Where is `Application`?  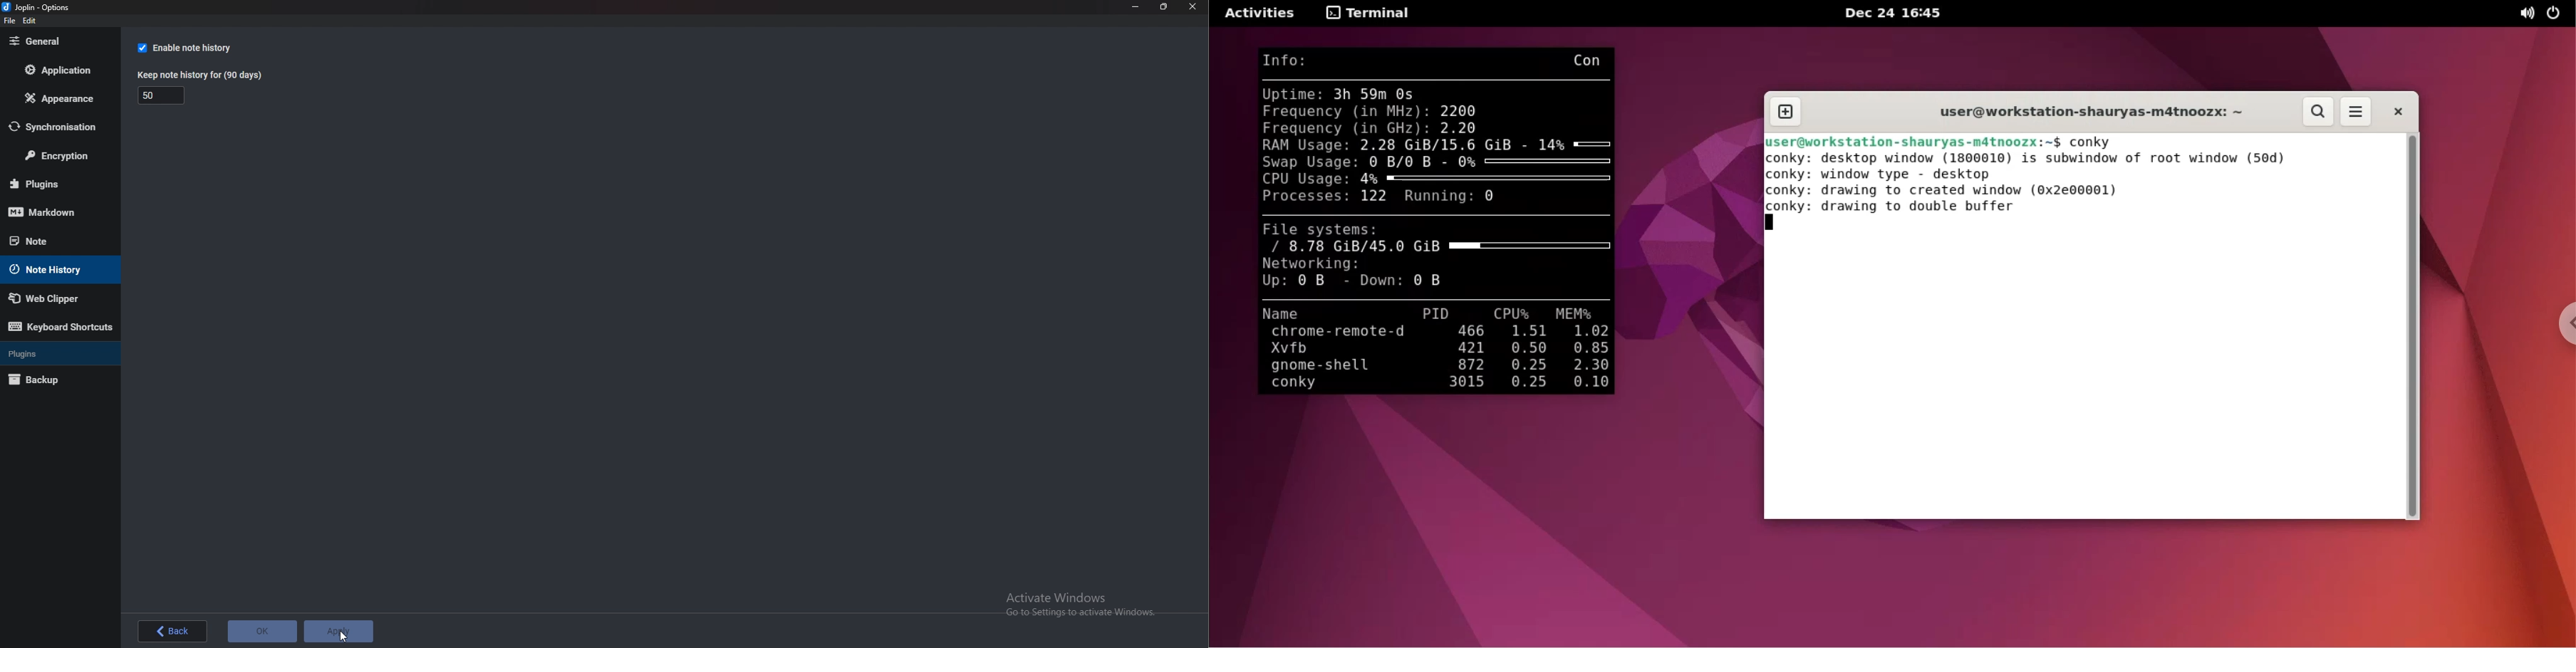 Application is located at coordinates (60, 69).